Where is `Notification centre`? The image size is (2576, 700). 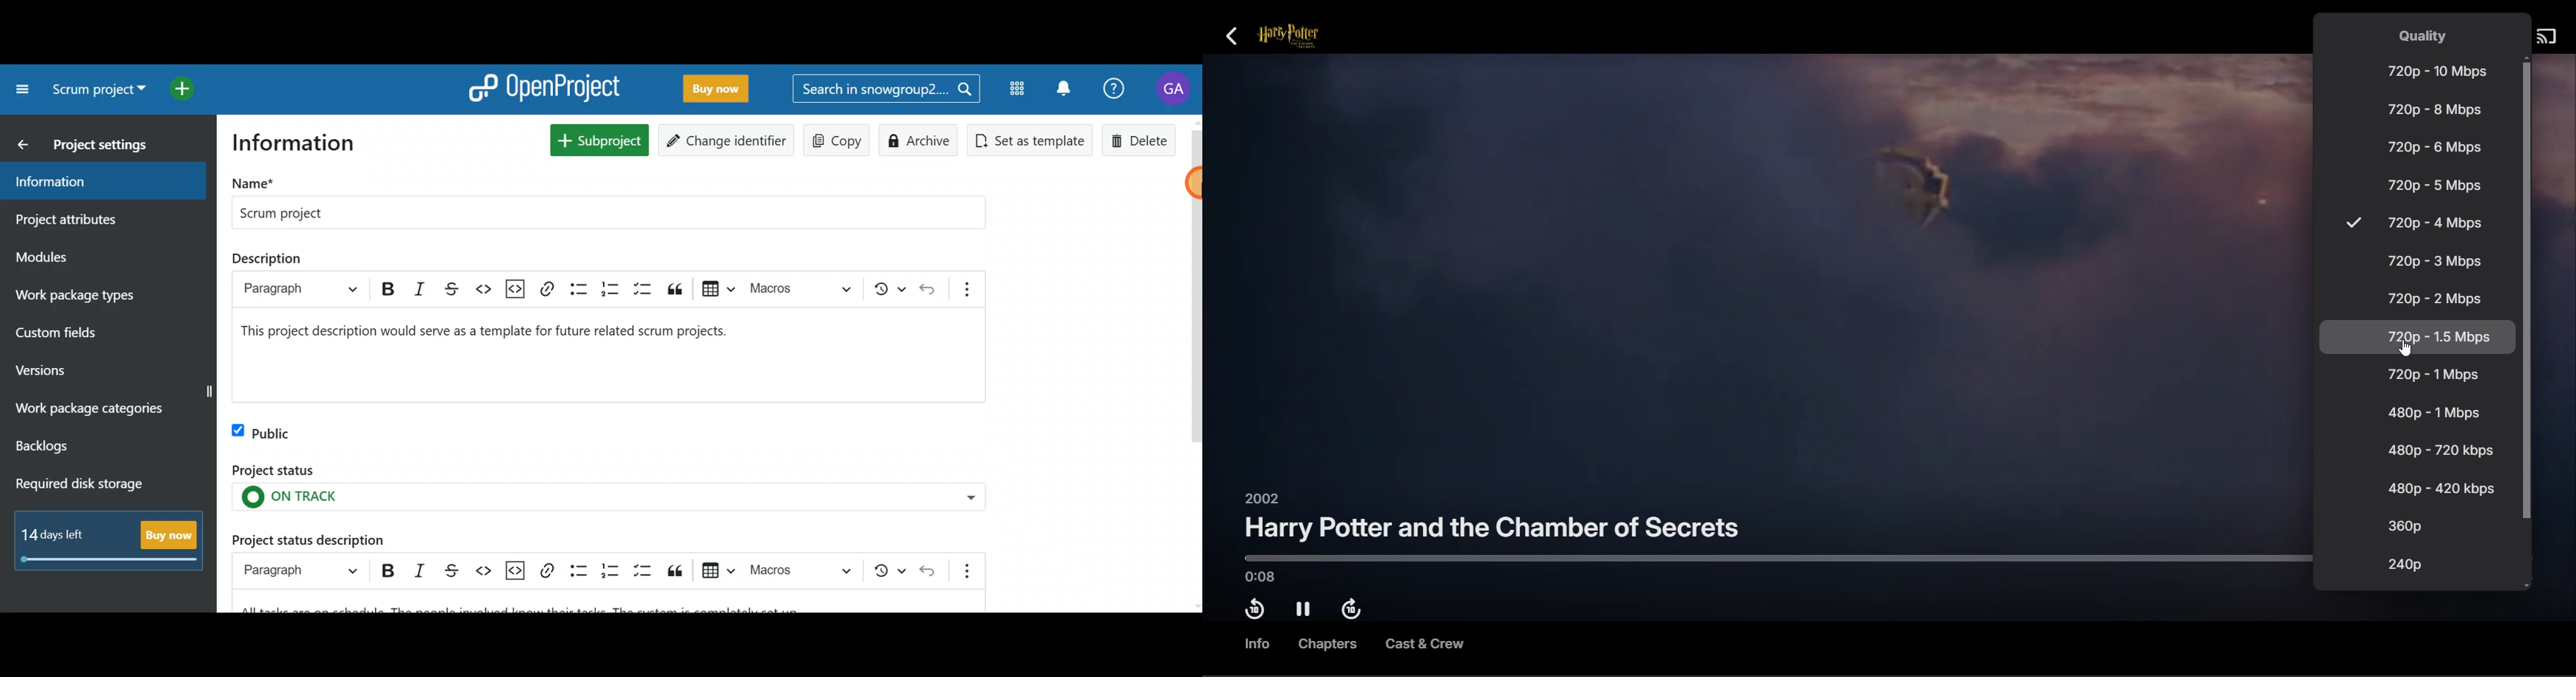 Notification centre is located at coordinates (1061, 88).